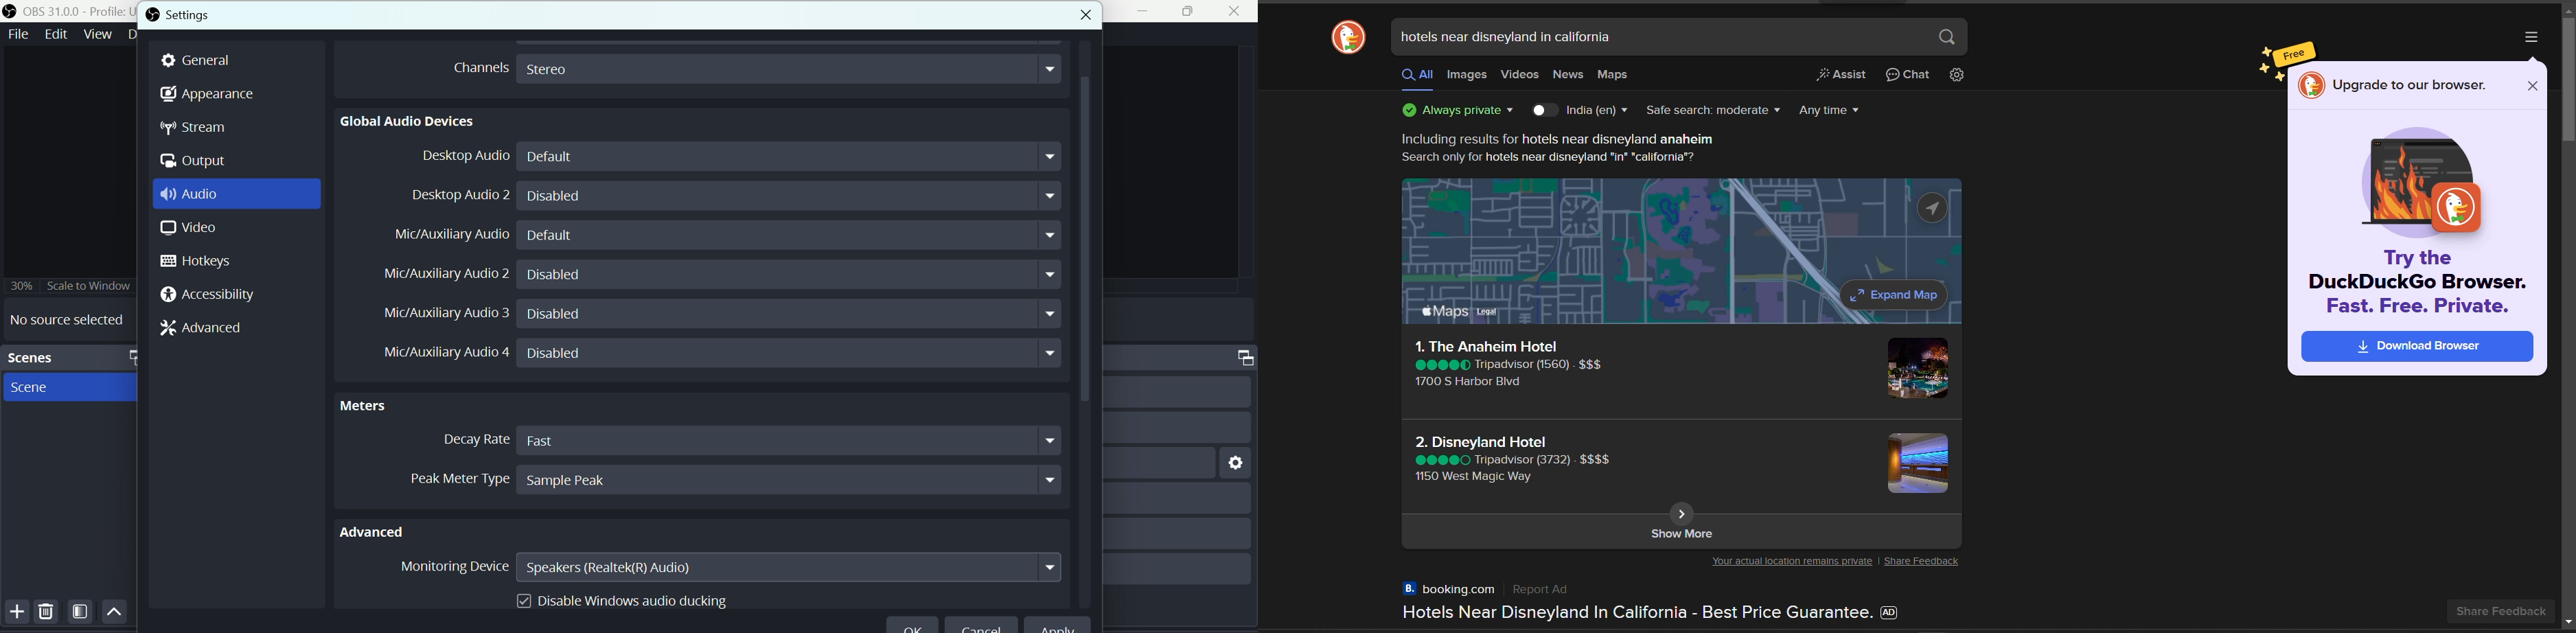 Image resolution: width=2576 pixels, height=644 pixels. What do you see at coordinates (624, 598) in the screenshot?
I see `Disable Windows audio ducking` at bounding box center [624, 598].